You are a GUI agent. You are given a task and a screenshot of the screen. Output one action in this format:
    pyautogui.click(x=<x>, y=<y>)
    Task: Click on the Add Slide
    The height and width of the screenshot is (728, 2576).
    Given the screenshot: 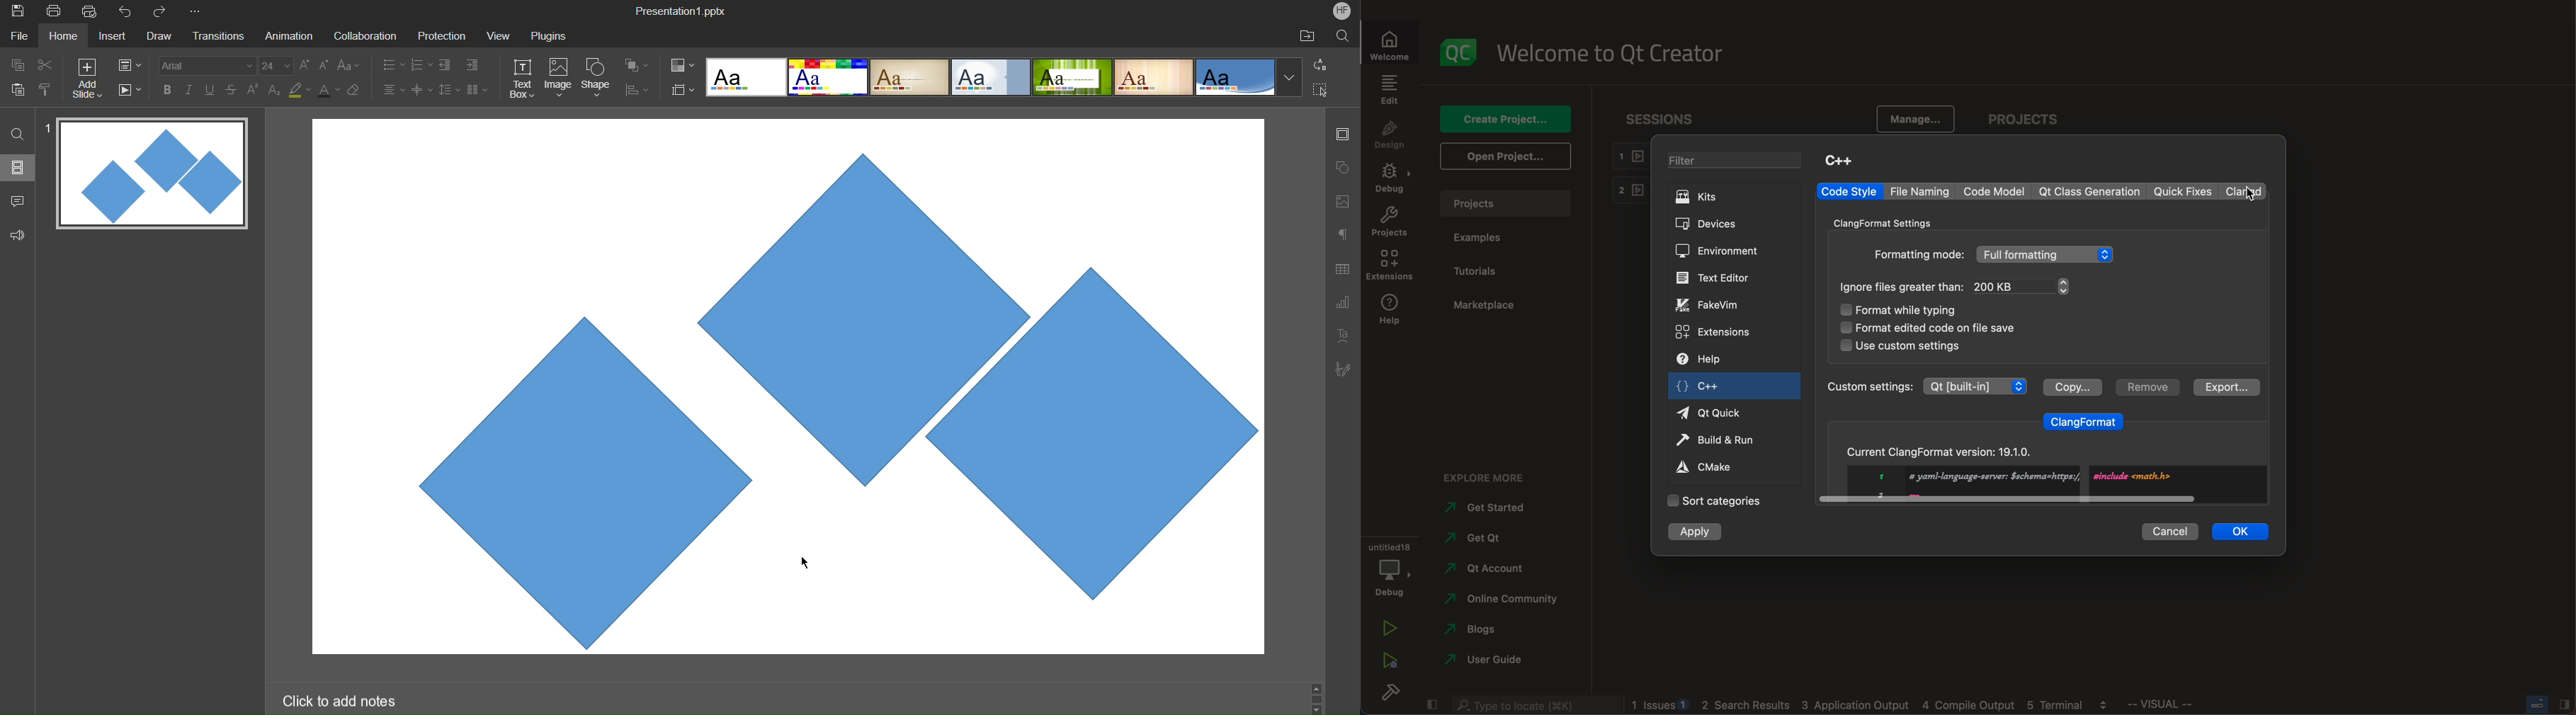 What is the action you would take?
    pyautogui.click(x=87, y=79)
    